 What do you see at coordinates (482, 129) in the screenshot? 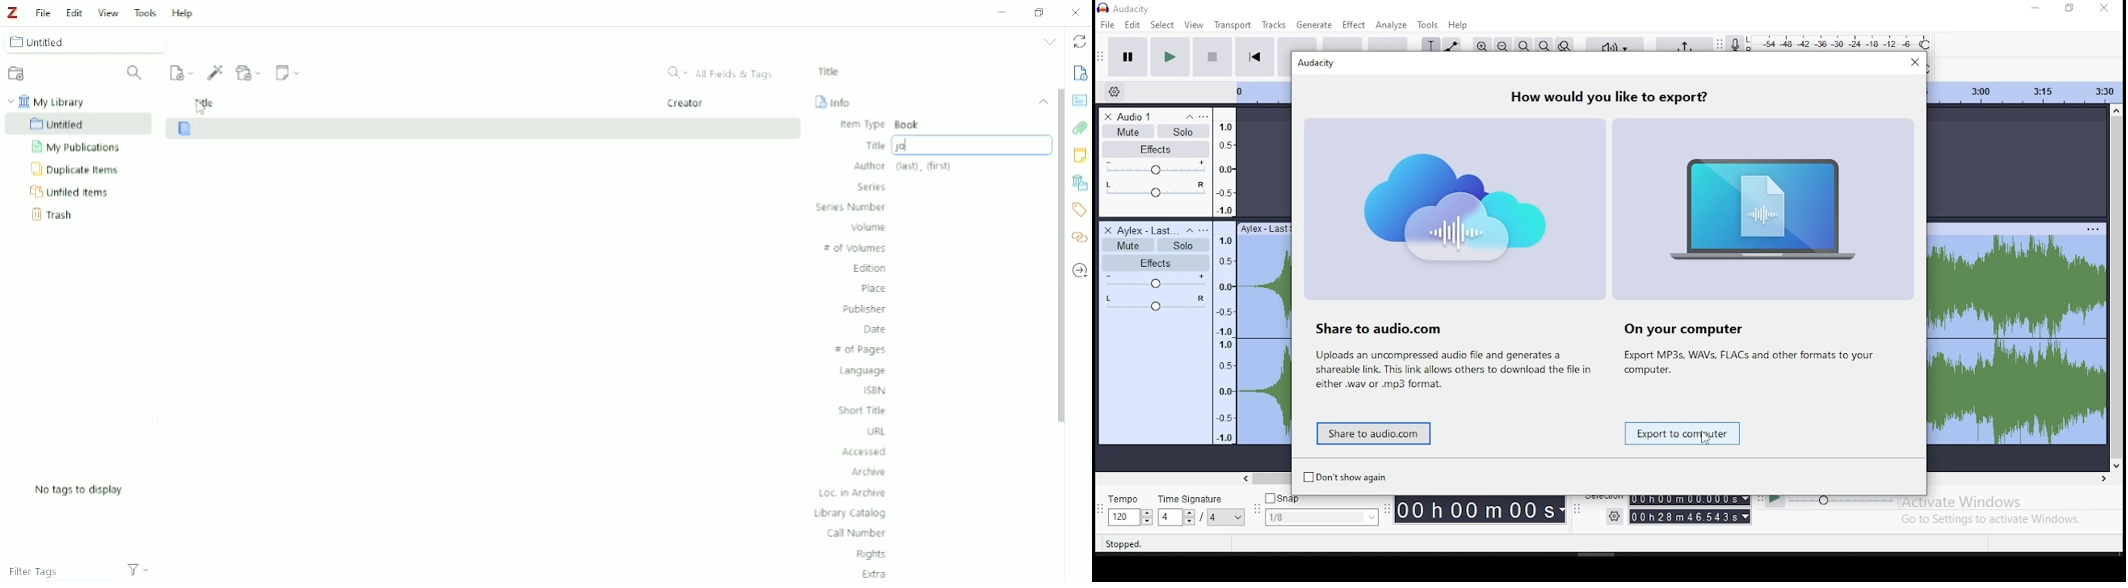
I see `Book added` at bounding box center [482, 129].